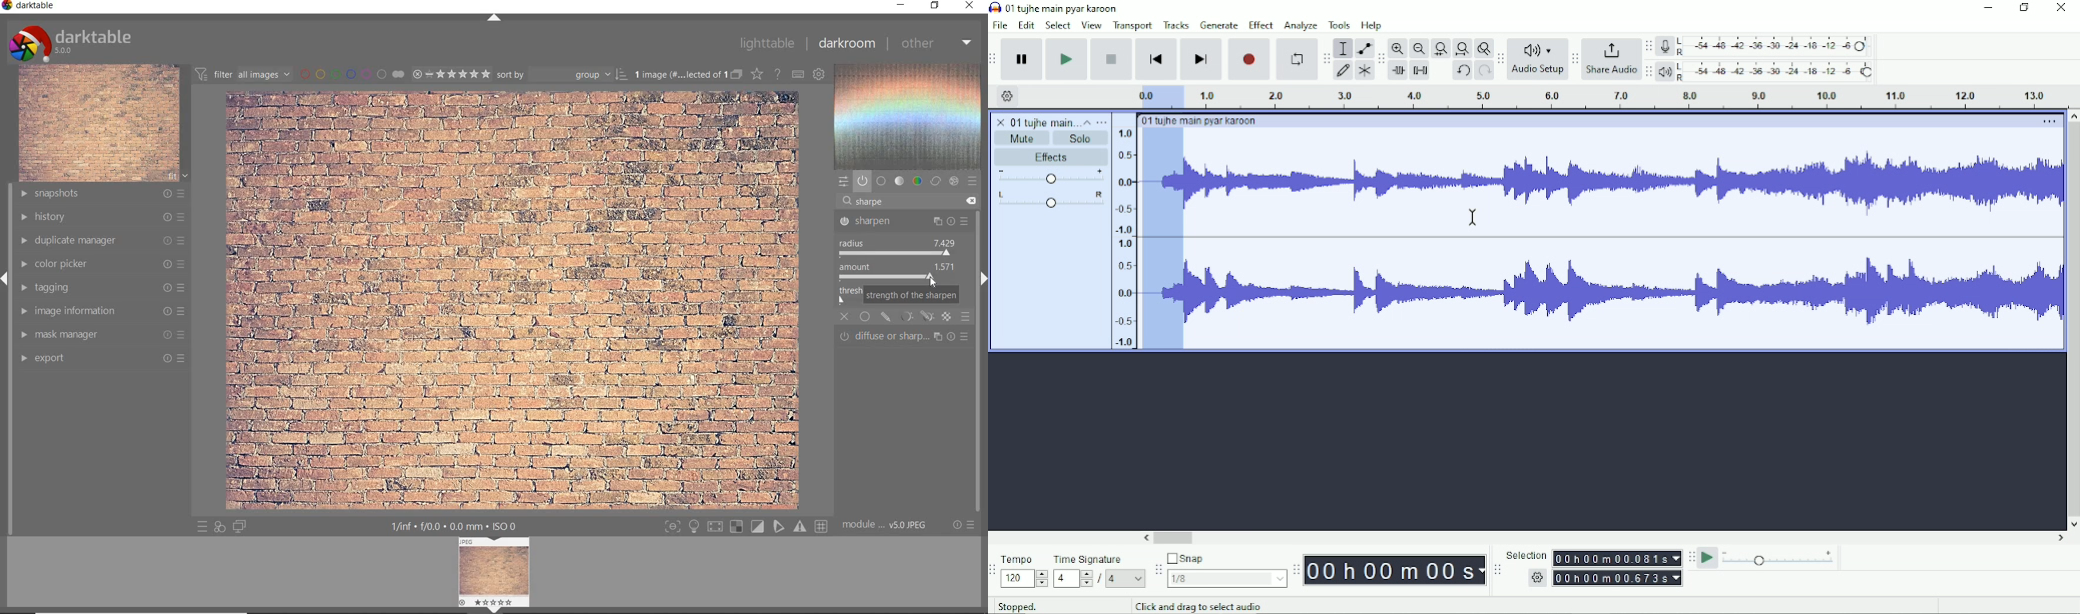  I want to click on toggle modes, so click(746, 525).